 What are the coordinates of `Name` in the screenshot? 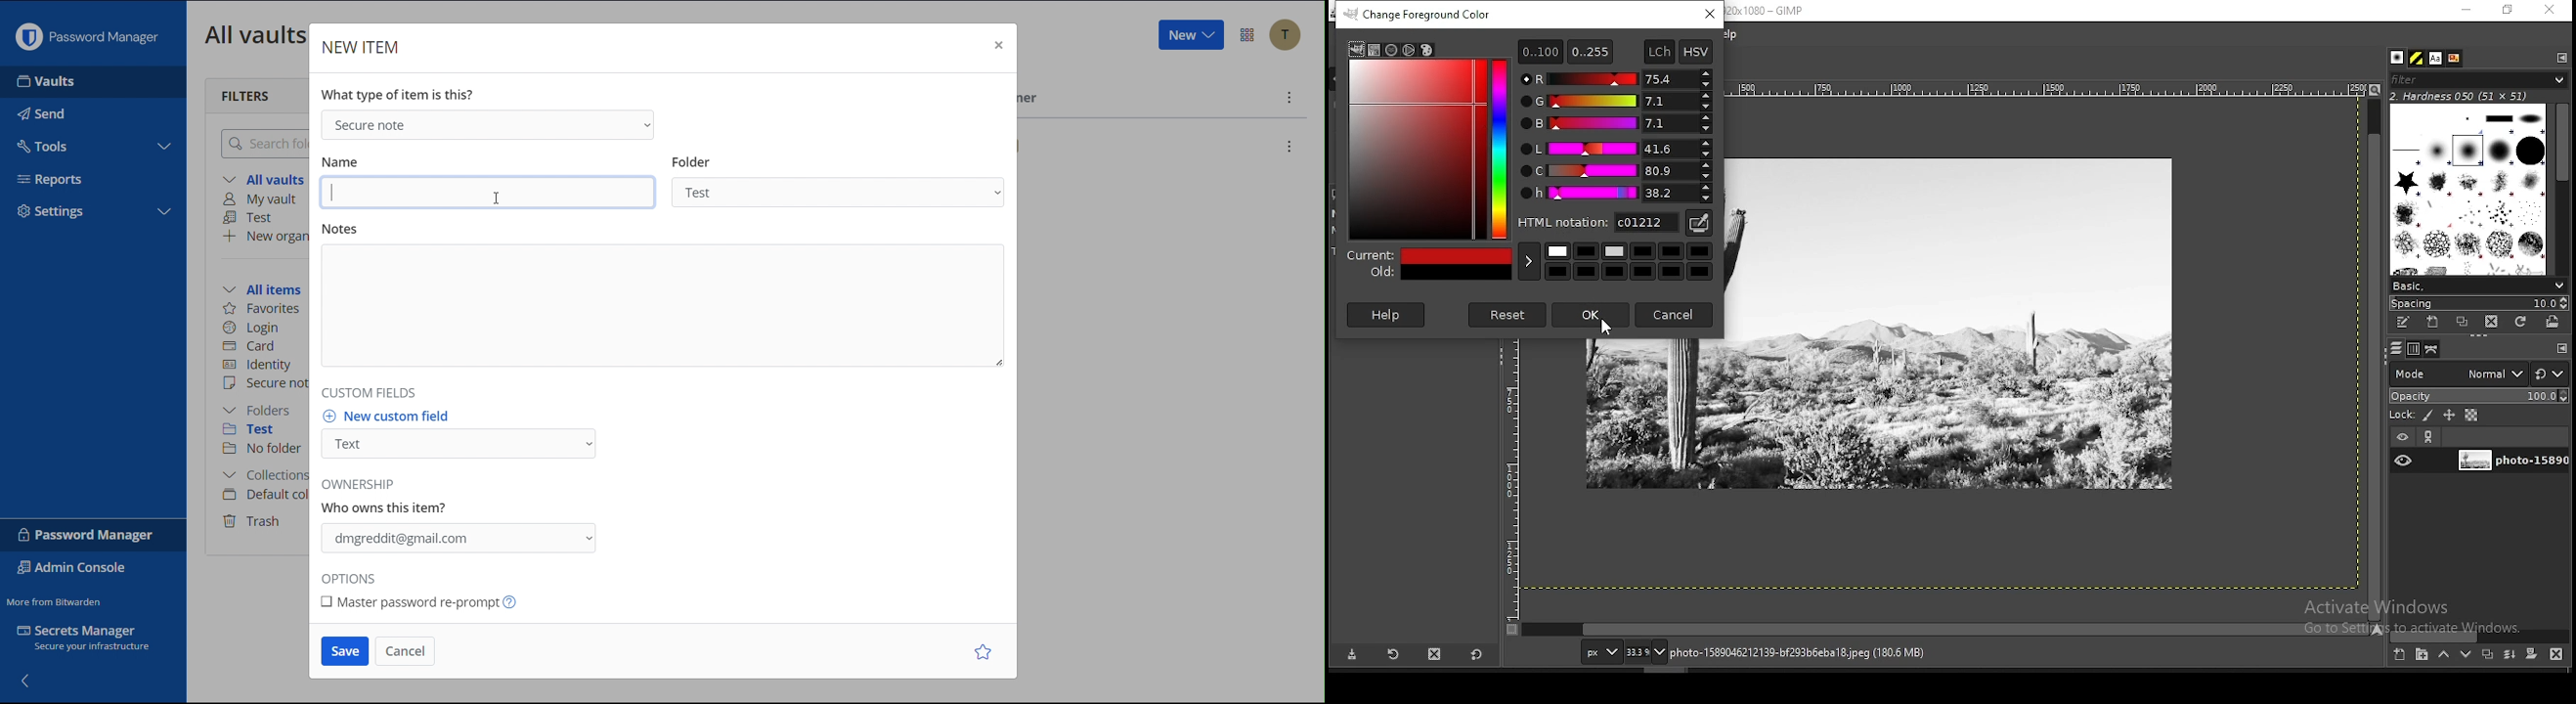 It's located at (490, 182).